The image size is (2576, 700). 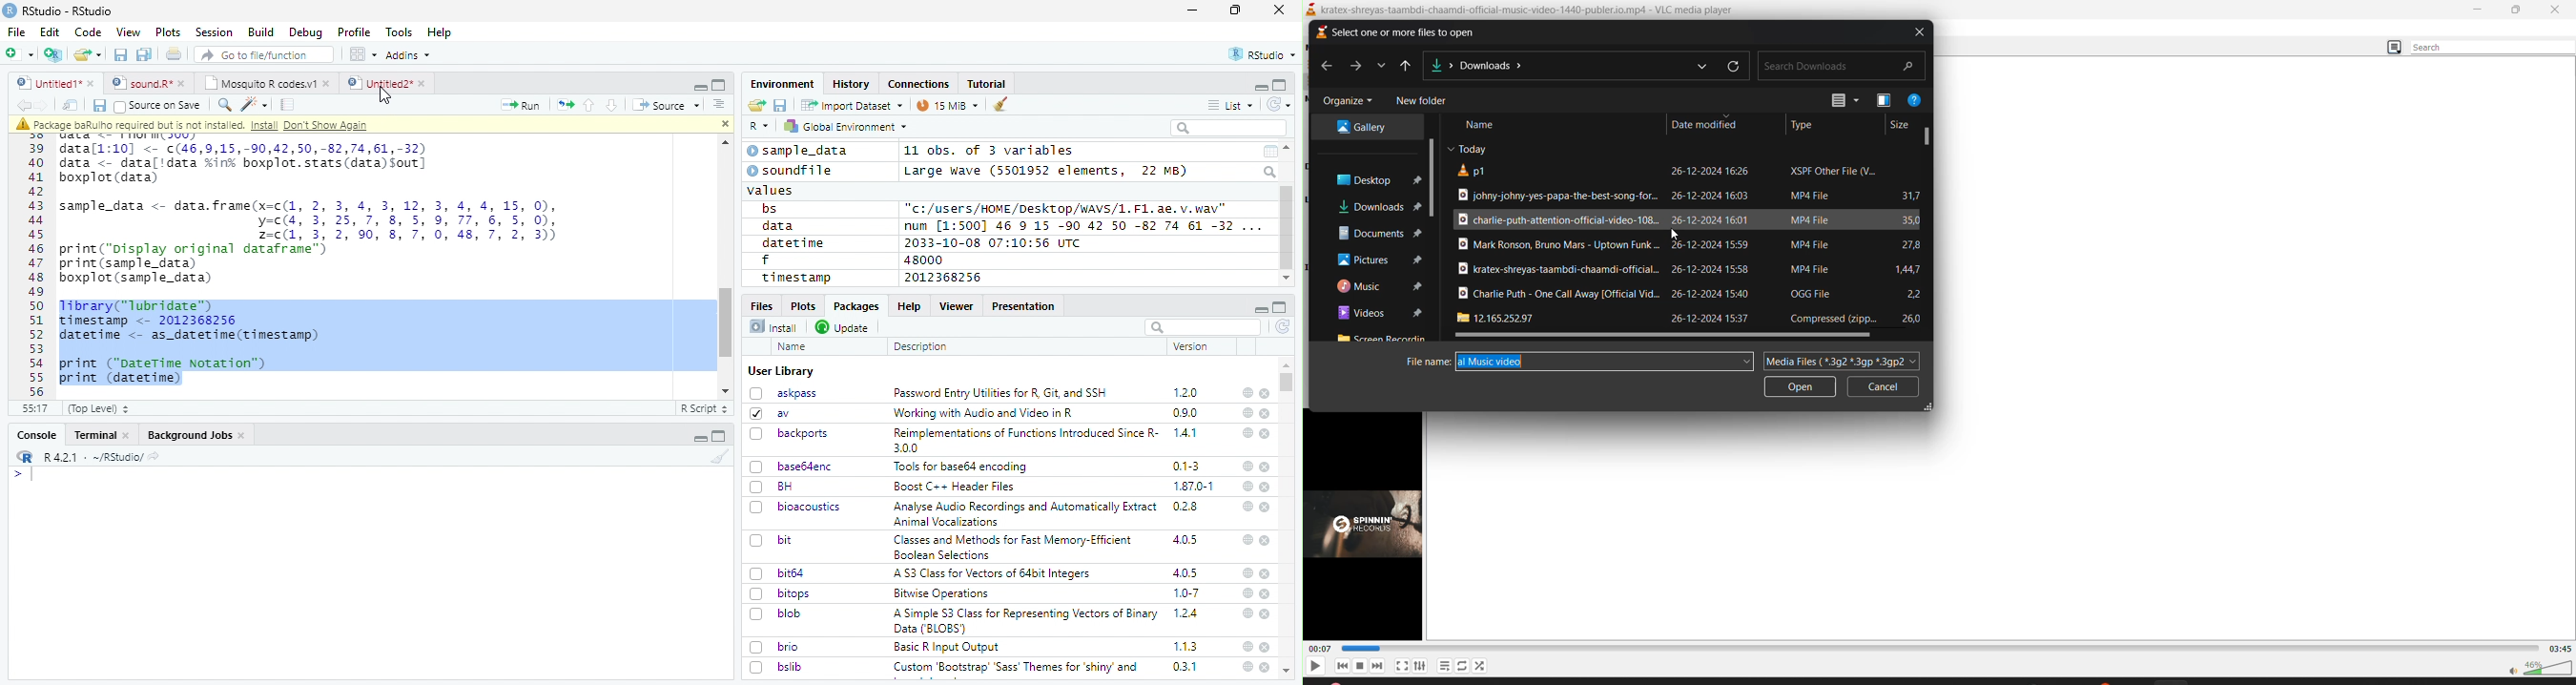 What do you see at coordinates (87, 55) in the screenshot?
I see `open an existing file` at bounding box center [87, 55].